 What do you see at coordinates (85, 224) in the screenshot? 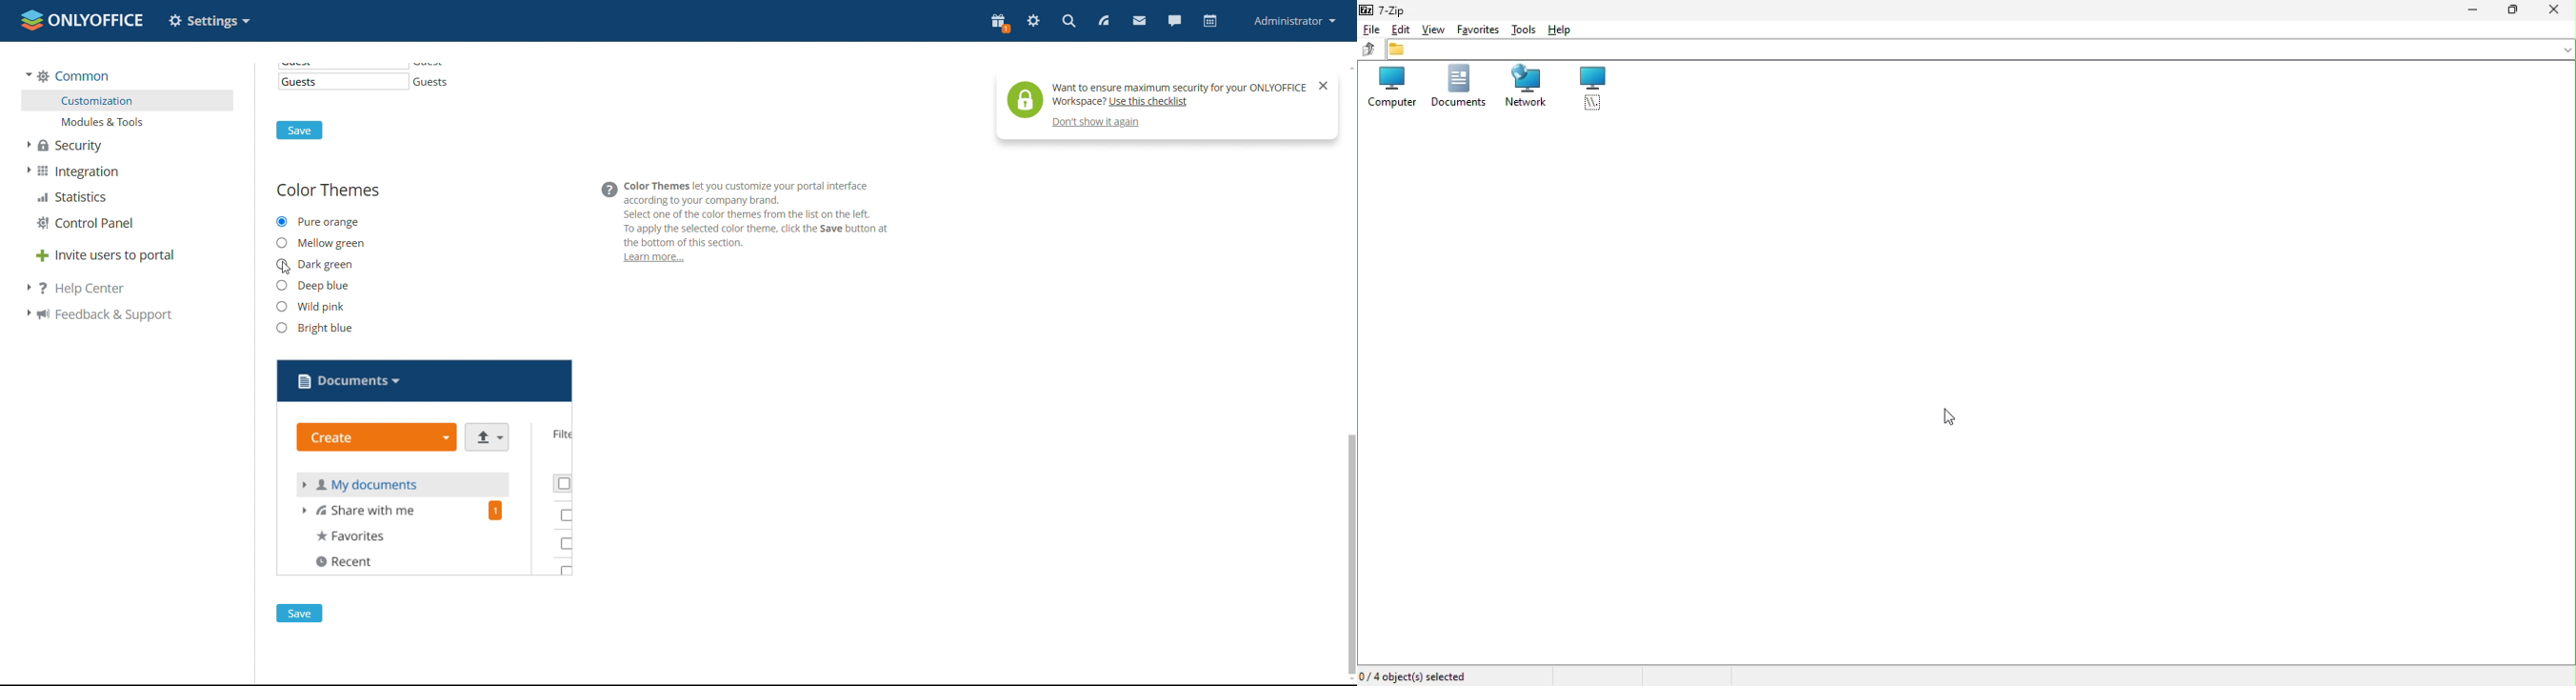
I see `control panel` at bounding box center [85, 224].